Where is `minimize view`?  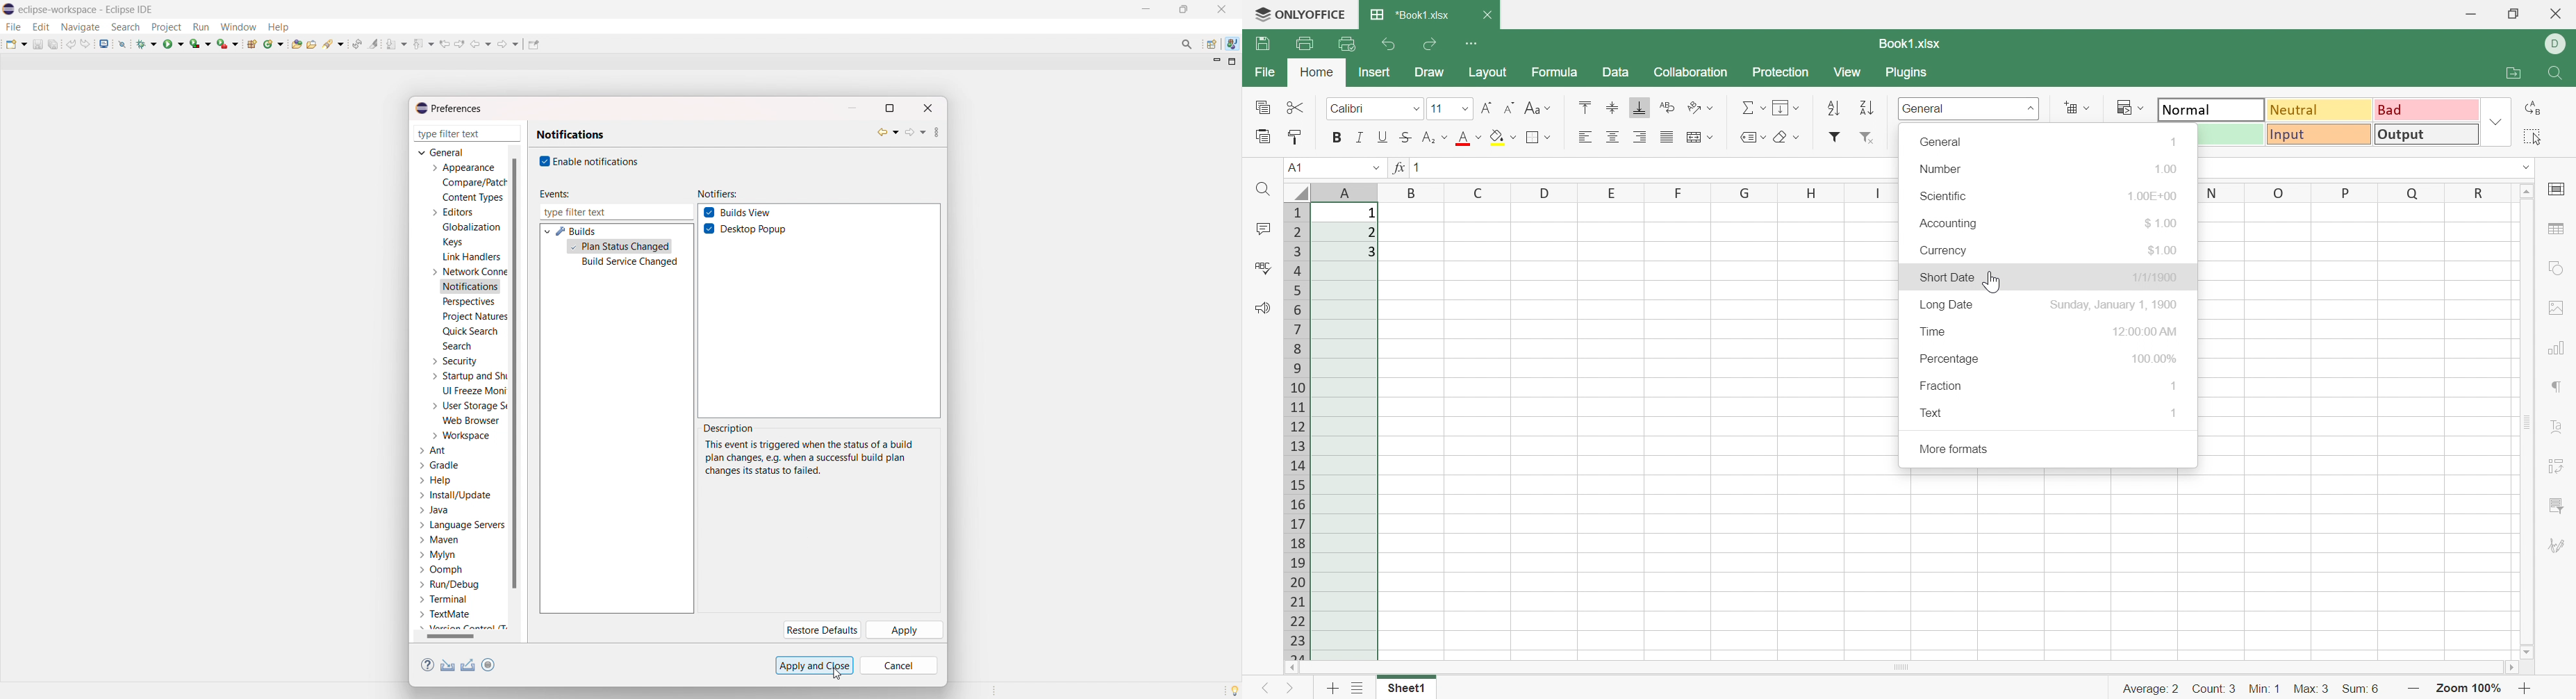 minimize view is located at coordinates (1215, 61).